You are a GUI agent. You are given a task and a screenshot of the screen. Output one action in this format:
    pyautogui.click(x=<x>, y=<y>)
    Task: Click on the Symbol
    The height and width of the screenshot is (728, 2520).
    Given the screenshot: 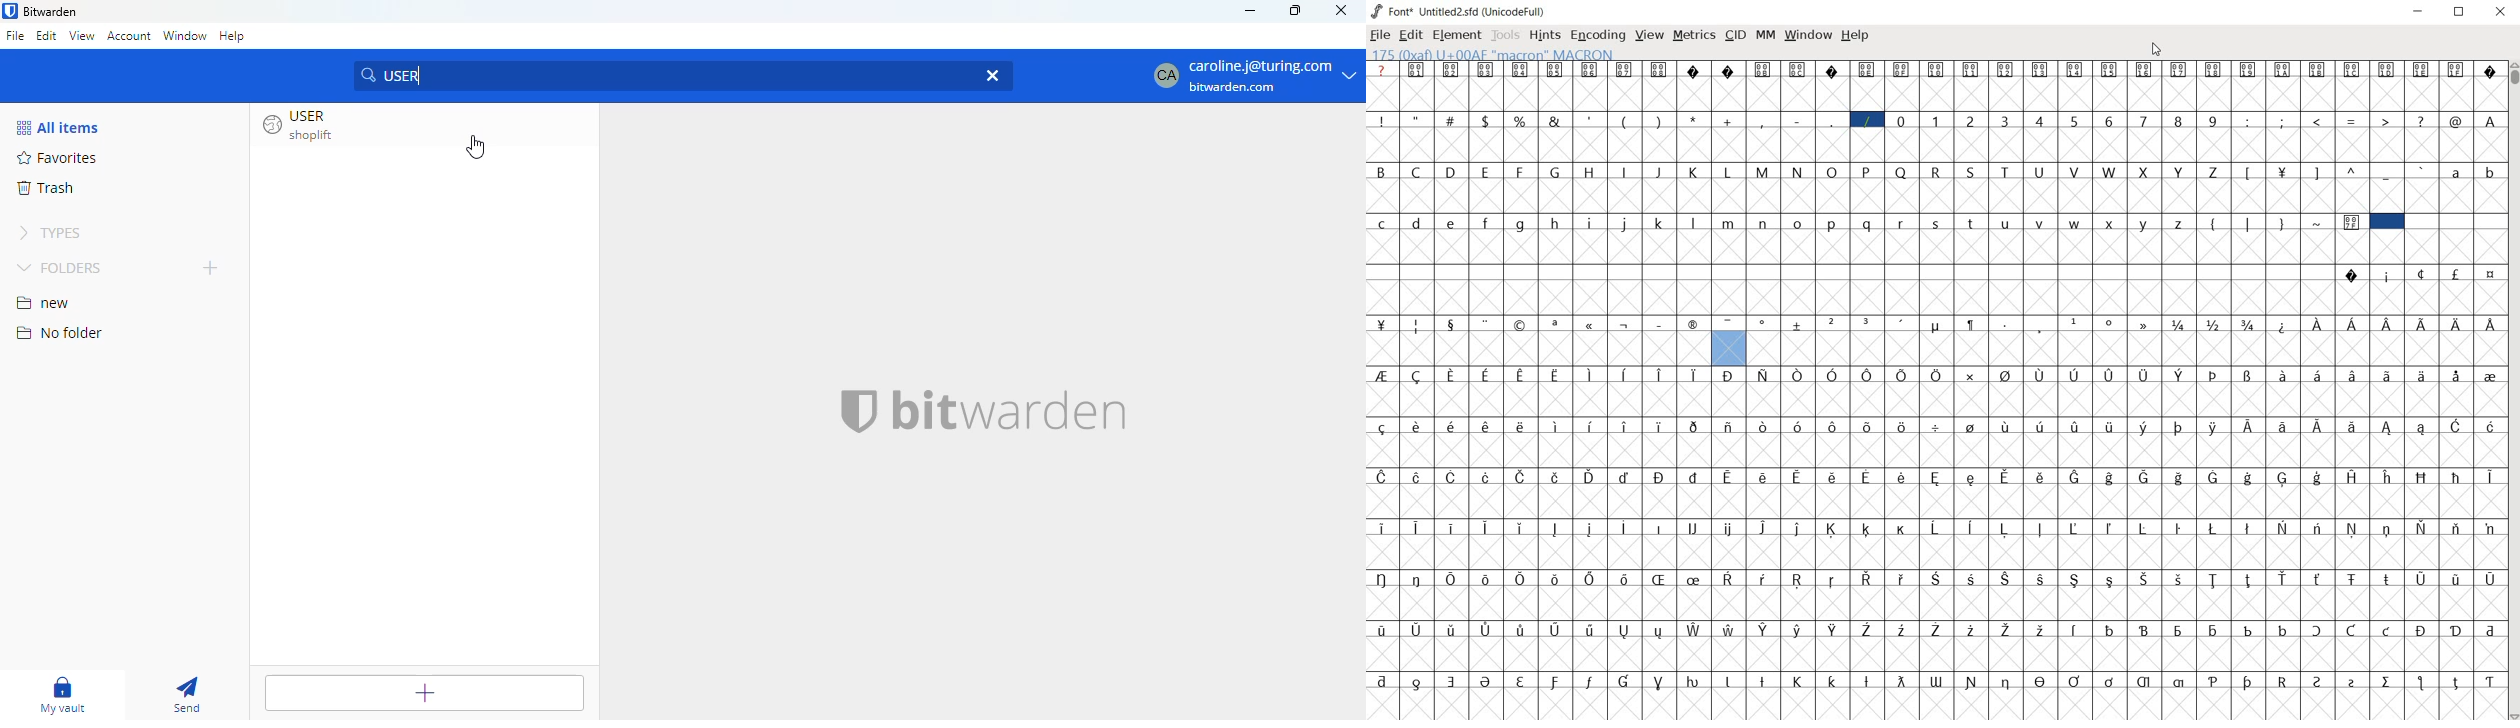 What is the action you would take?
    pyautogui.click(x=1765, y=578)
    